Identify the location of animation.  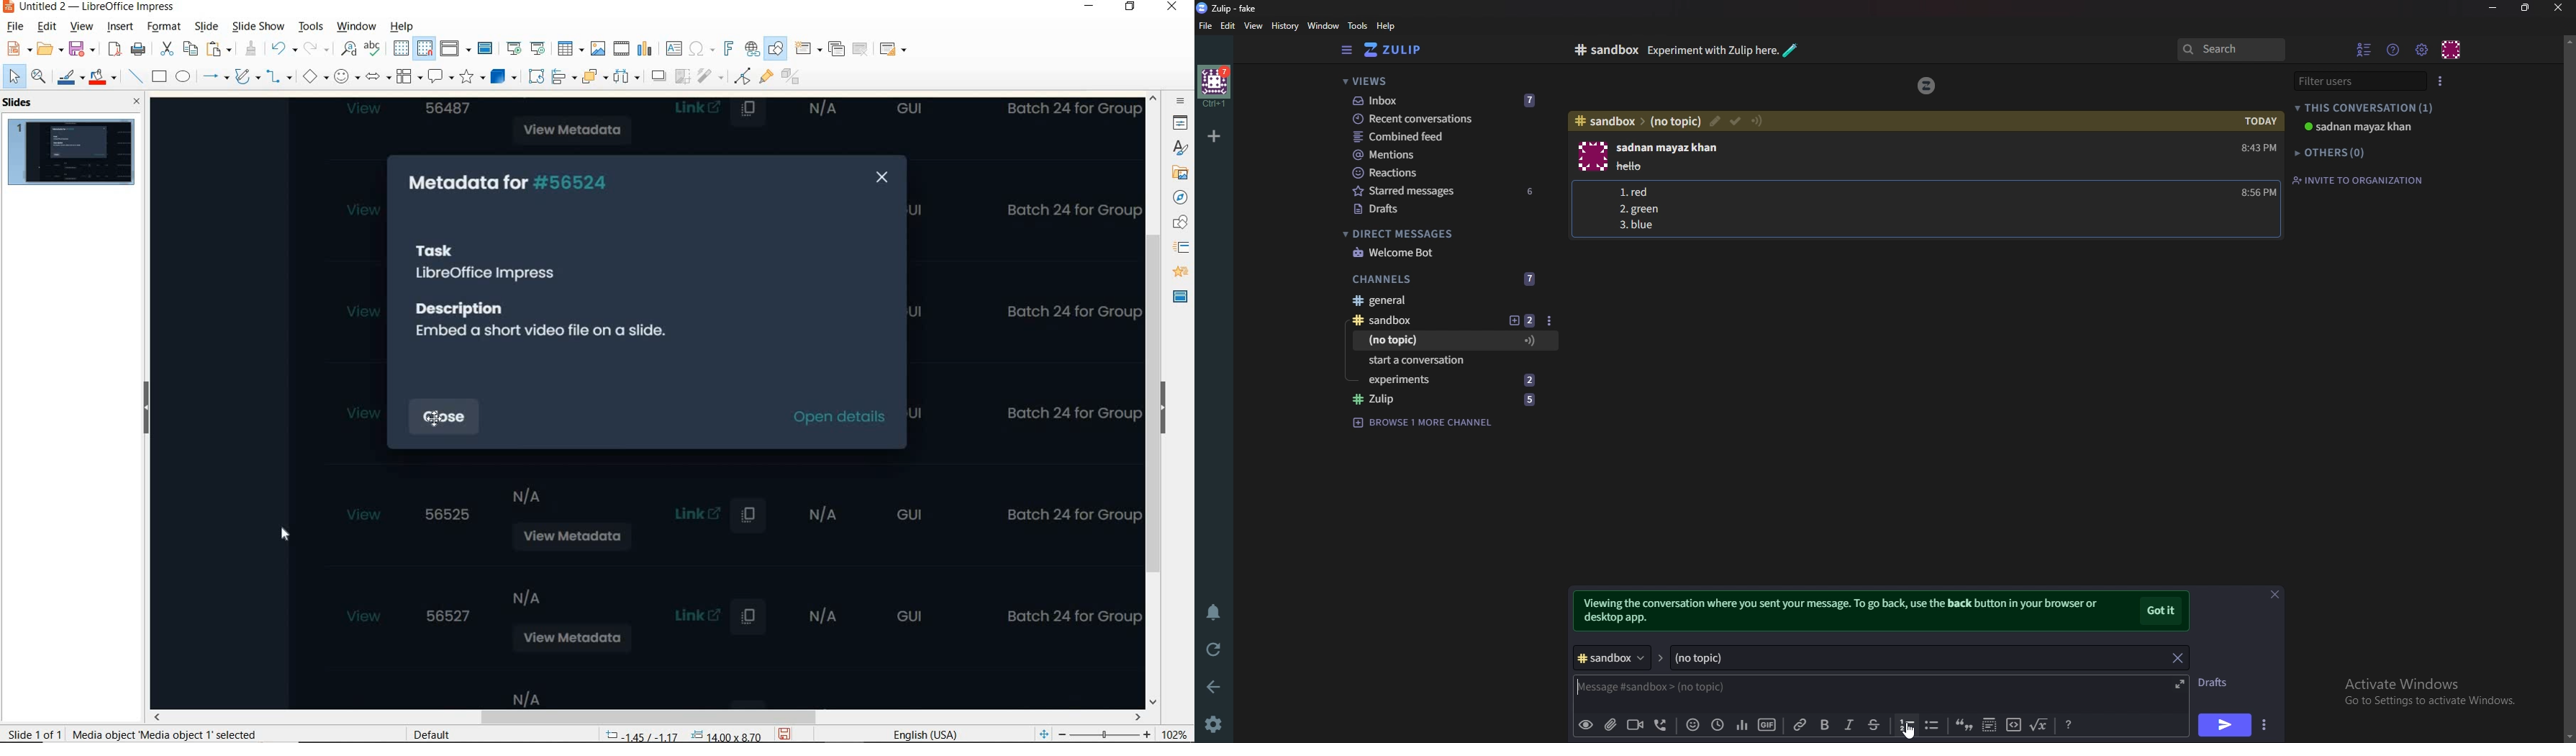
(1181, 147).